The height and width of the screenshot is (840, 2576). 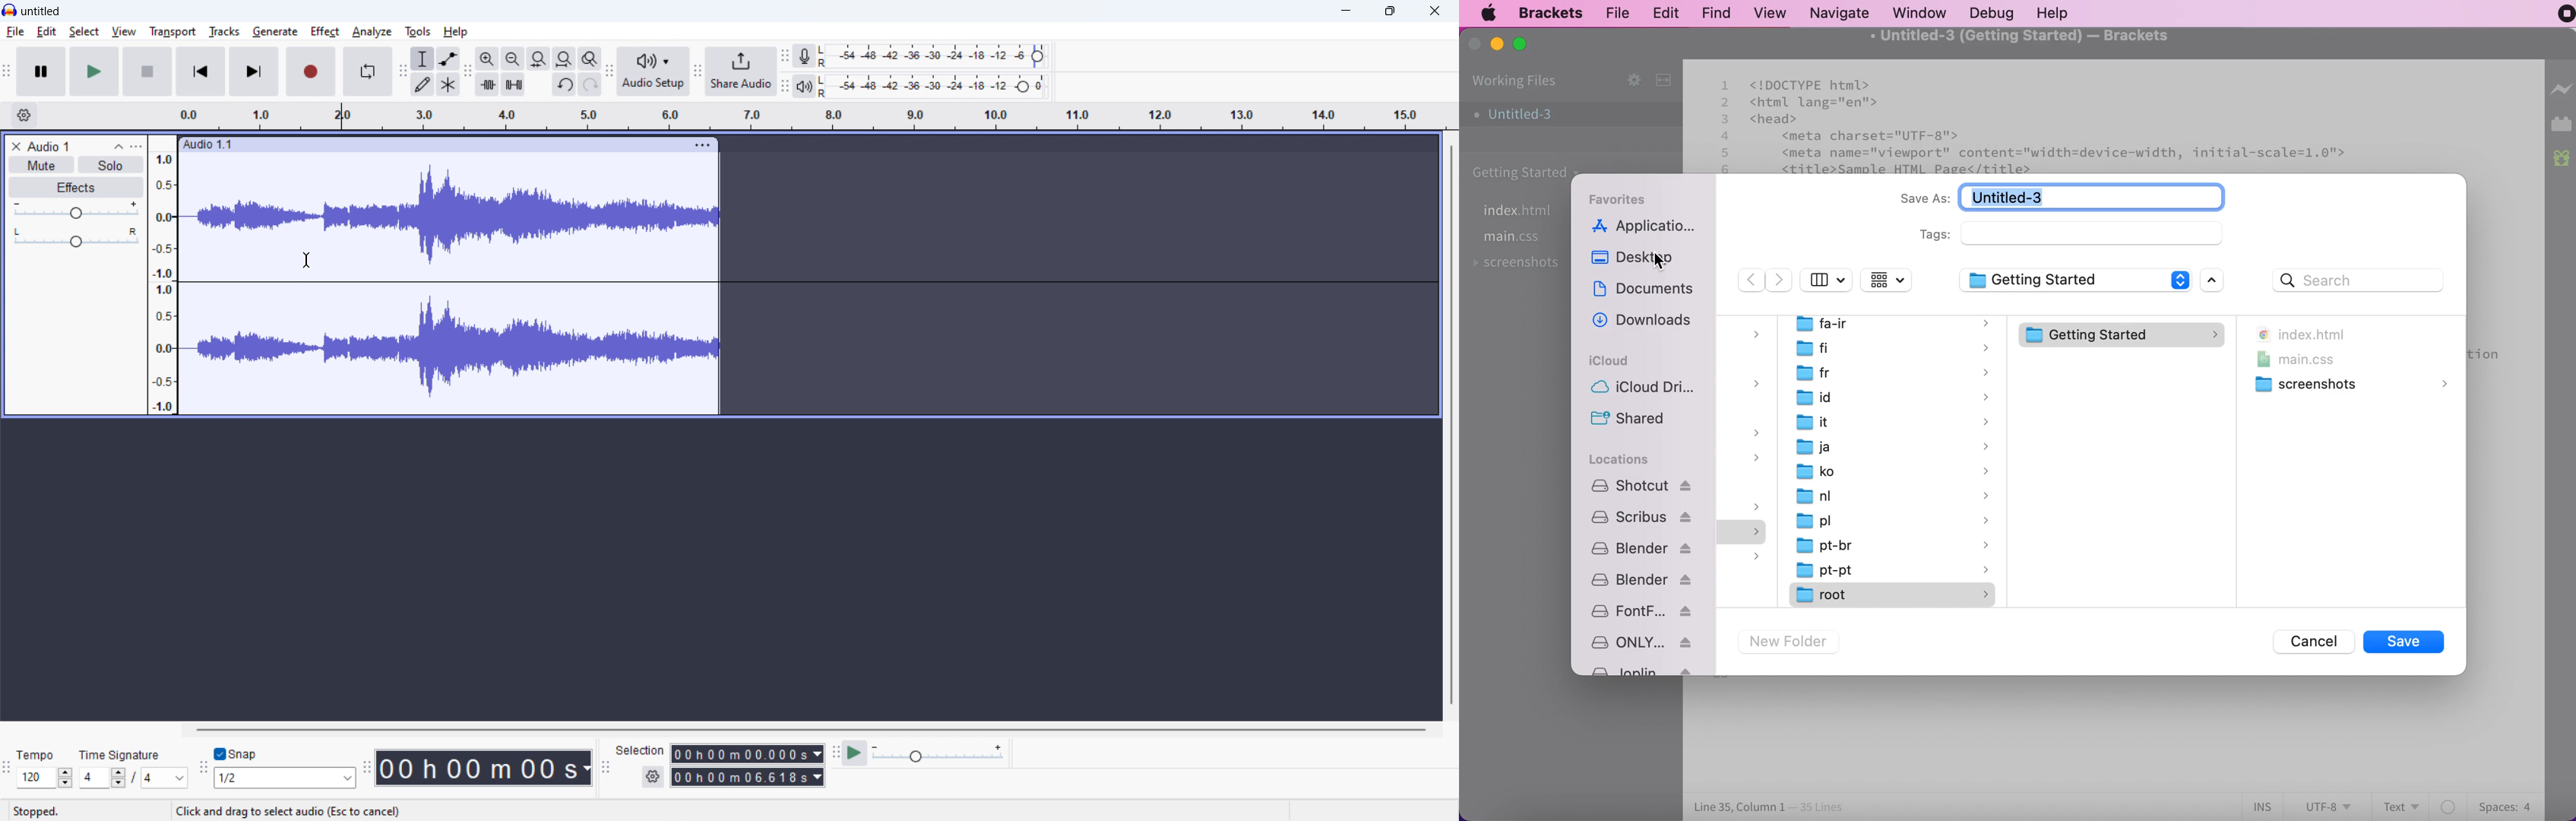 What do you see at coordinates (372, 31) in the screenshot?
I see `analyze` at bounding box center [372, 31].